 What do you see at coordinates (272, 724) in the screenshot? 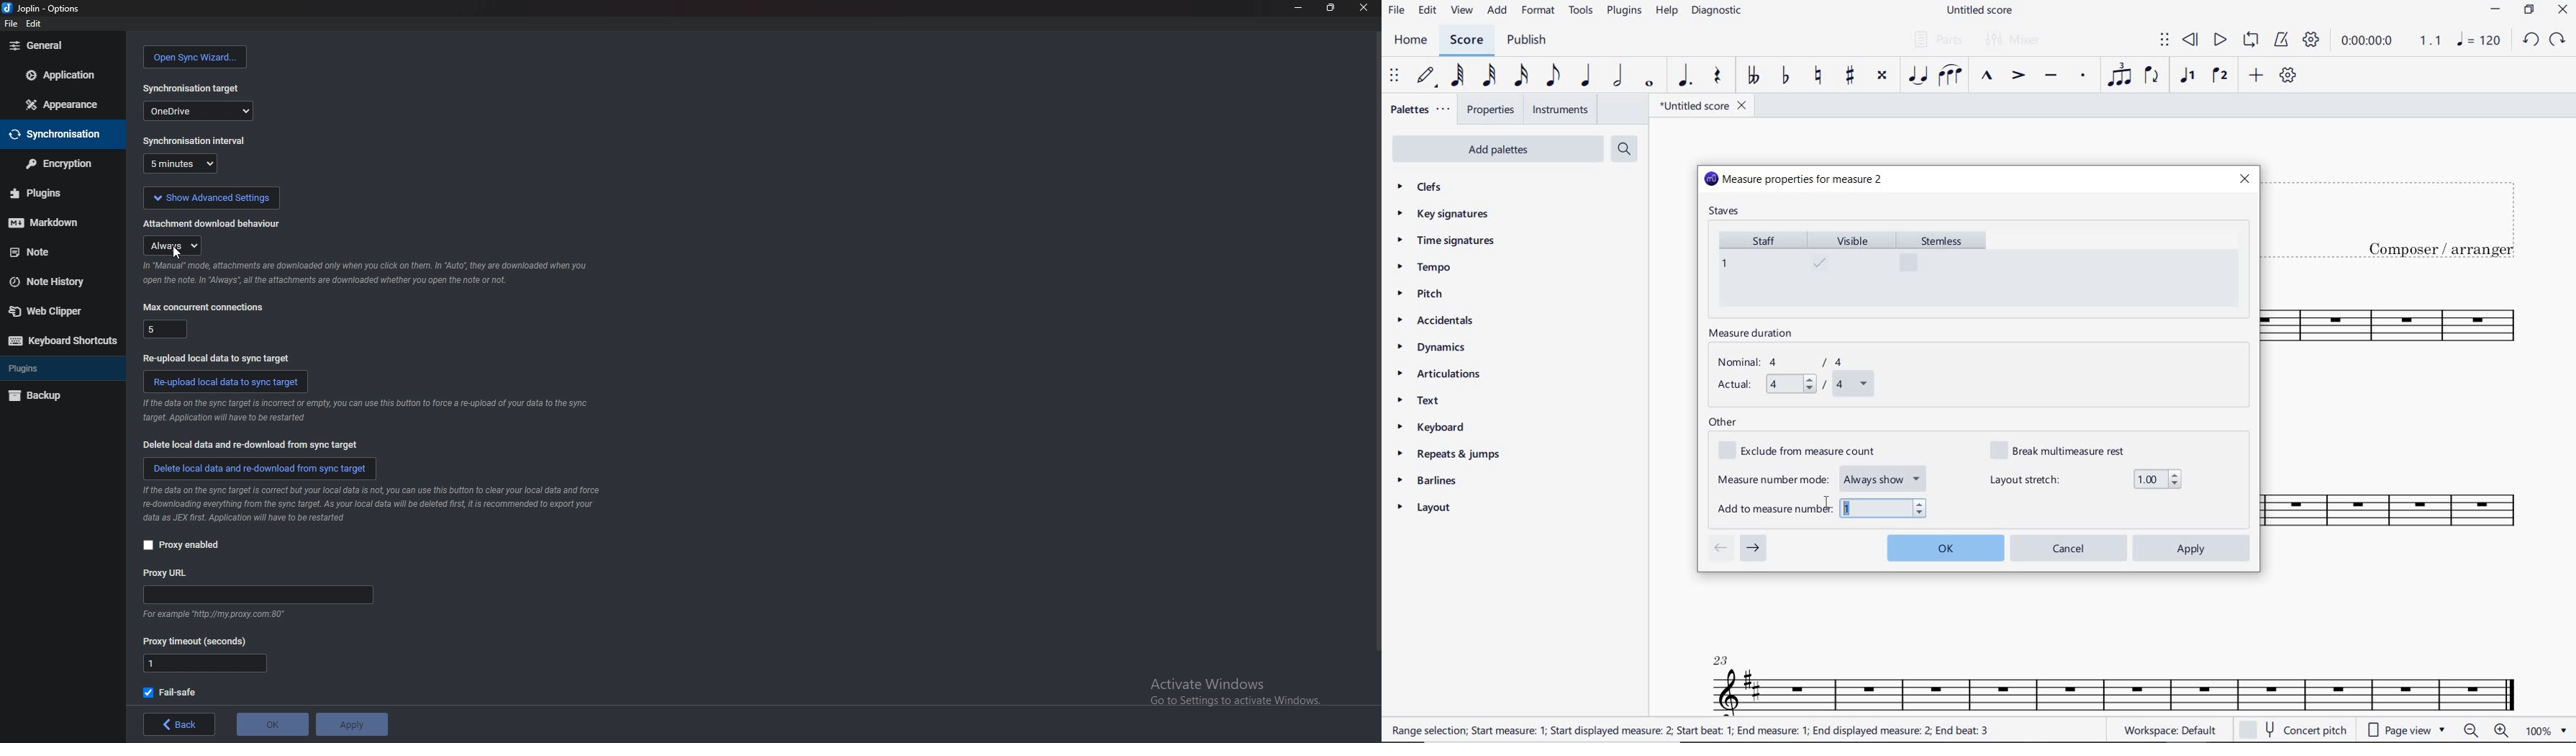
I see `ok` at bounding box center [272, 724].